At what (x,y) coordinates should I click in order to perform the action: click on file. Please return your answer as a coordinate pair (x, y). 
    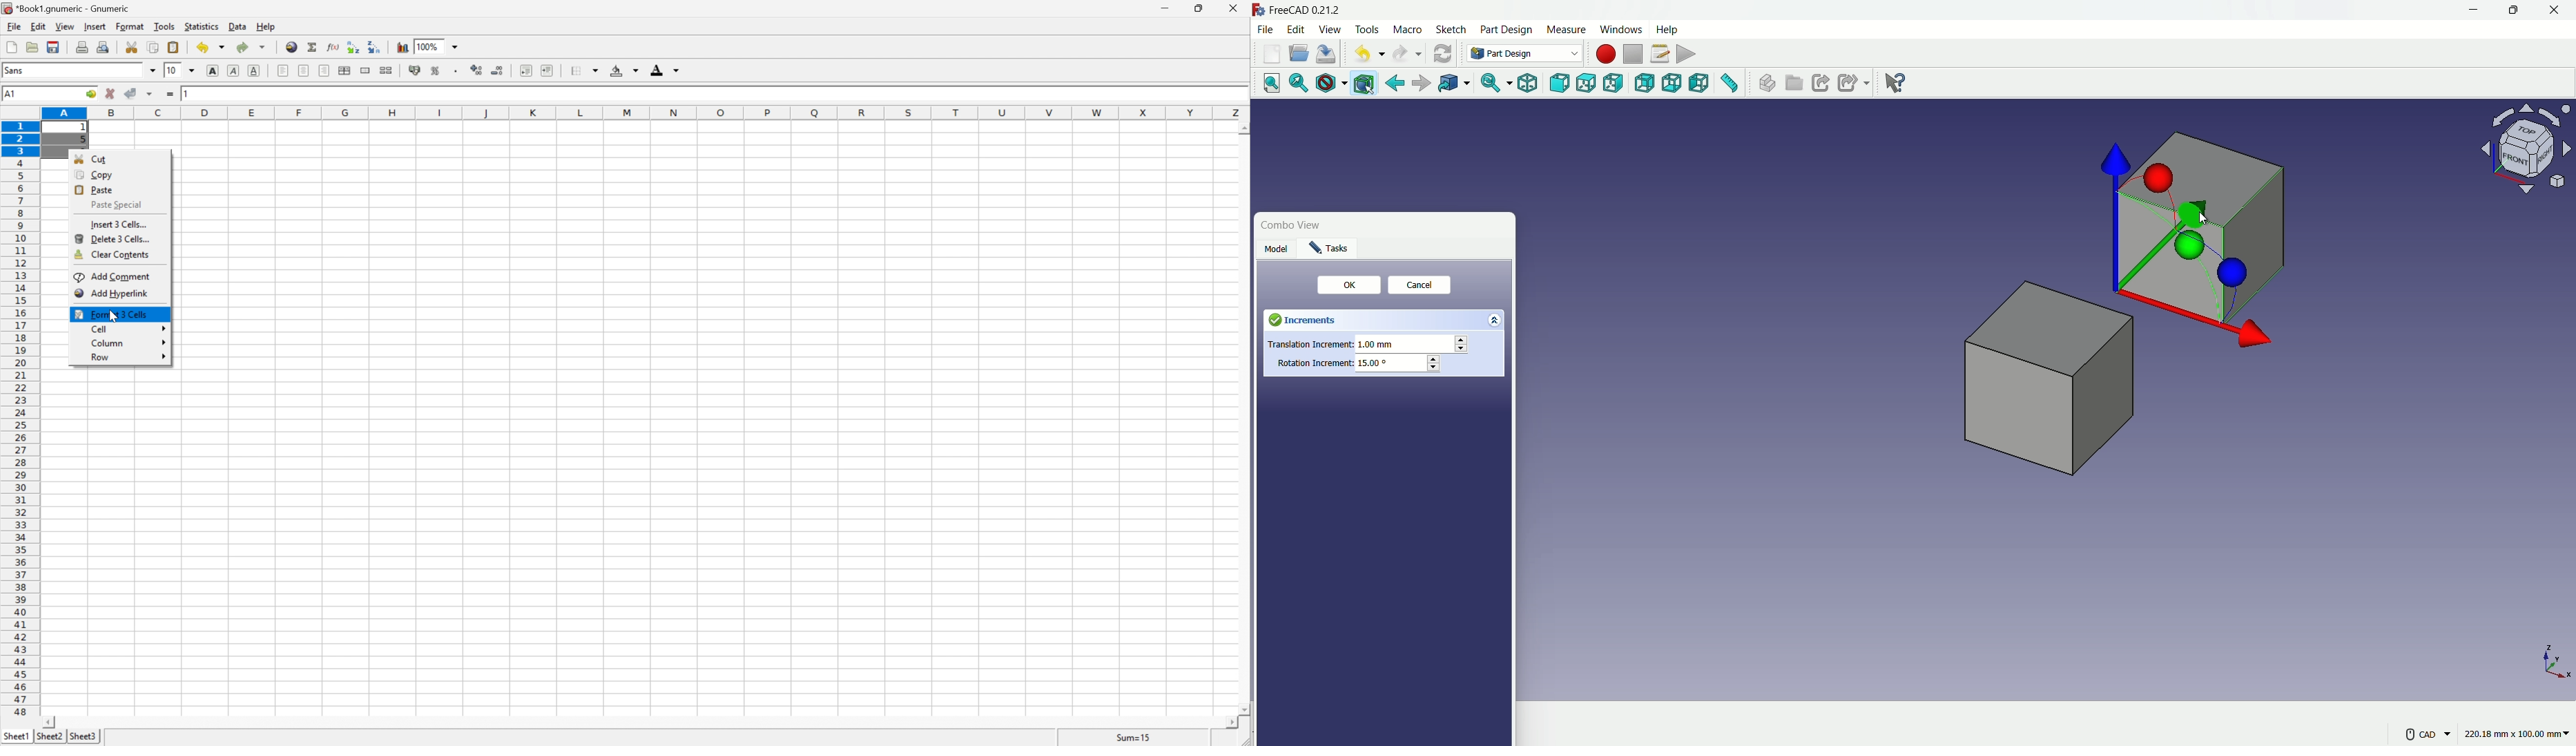
    Looking at the image, I should click on (12, 25).